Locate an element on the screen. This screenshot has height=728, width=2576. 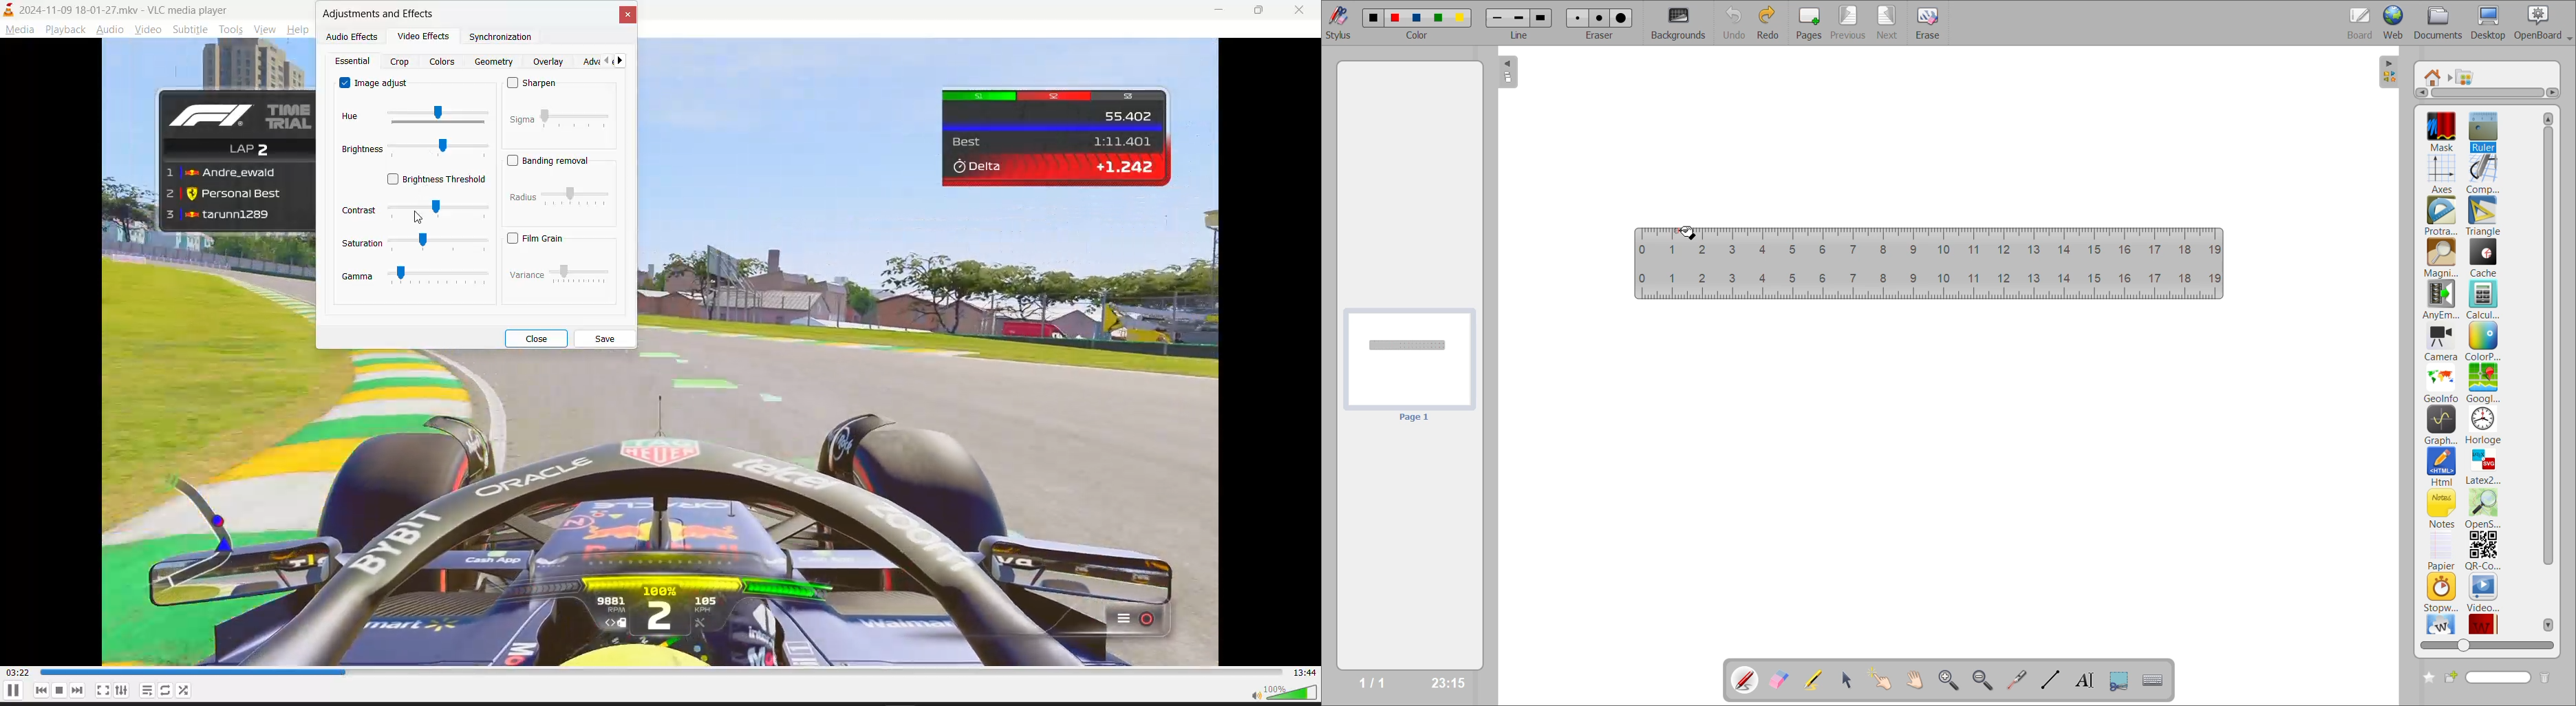
brightness threshold is located at coordinates (436, 180).